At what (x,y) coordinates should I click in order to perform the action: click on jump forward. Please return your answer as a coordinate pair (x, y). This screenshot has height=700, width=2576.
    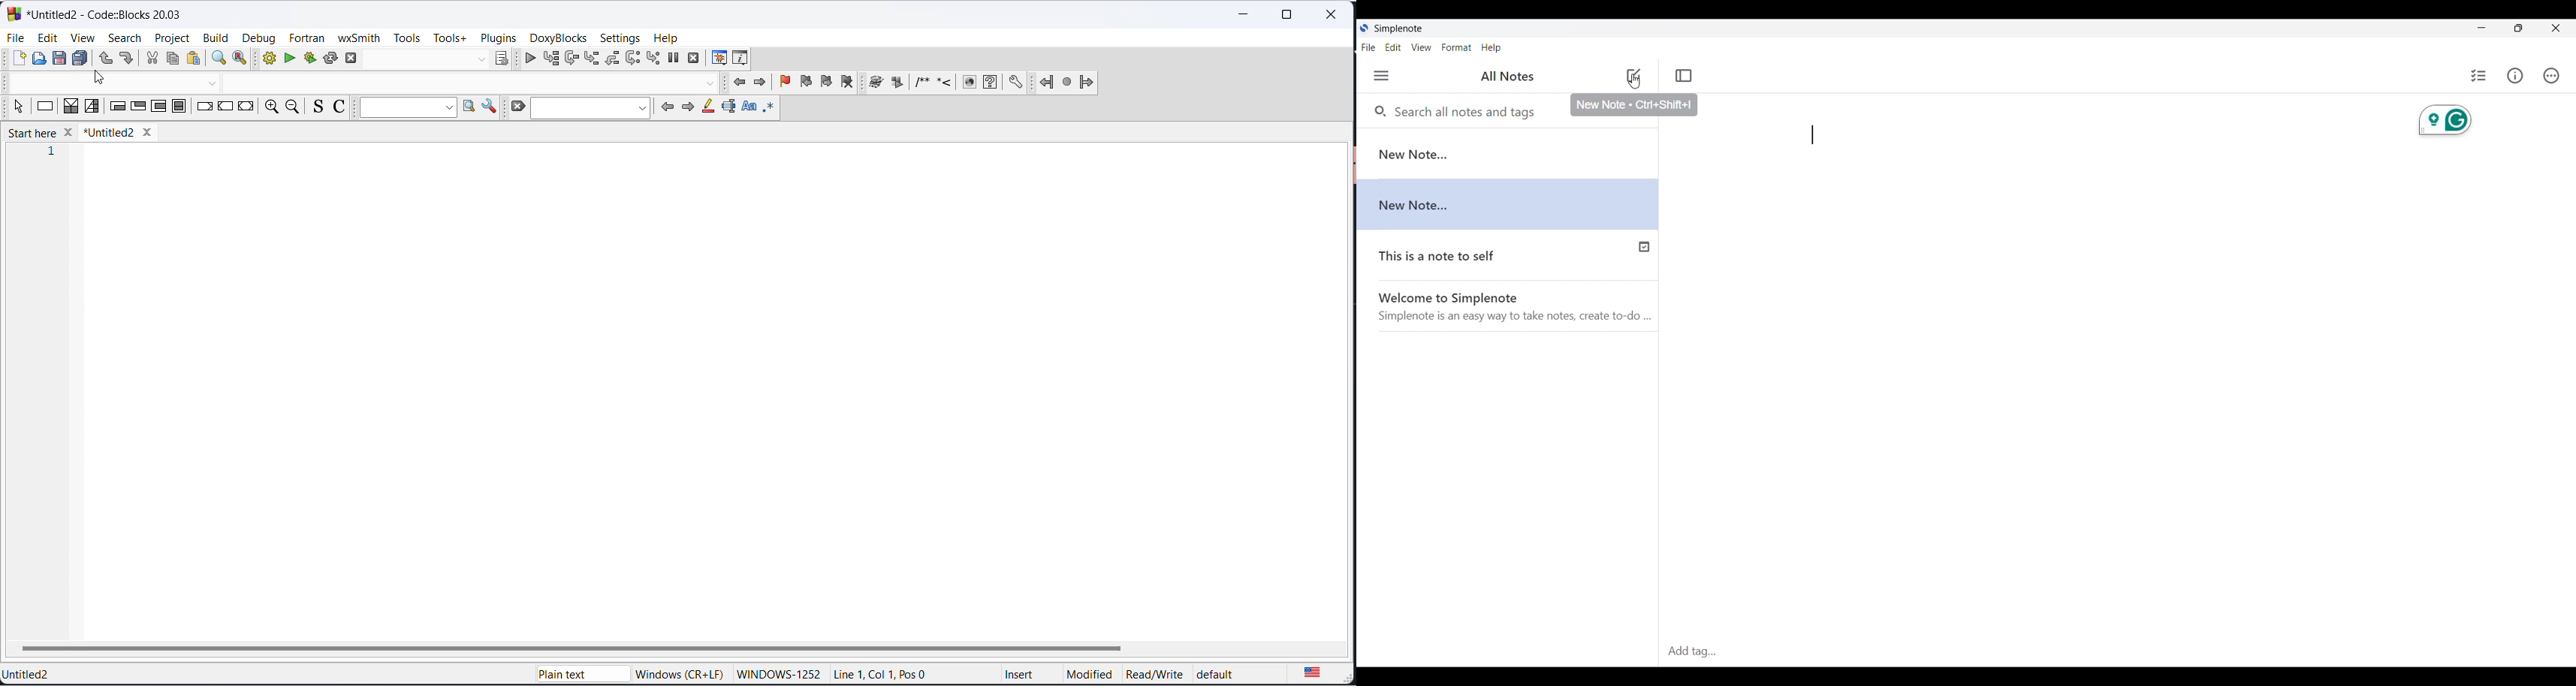
    Looking at the image, I should click on (1087, 84).